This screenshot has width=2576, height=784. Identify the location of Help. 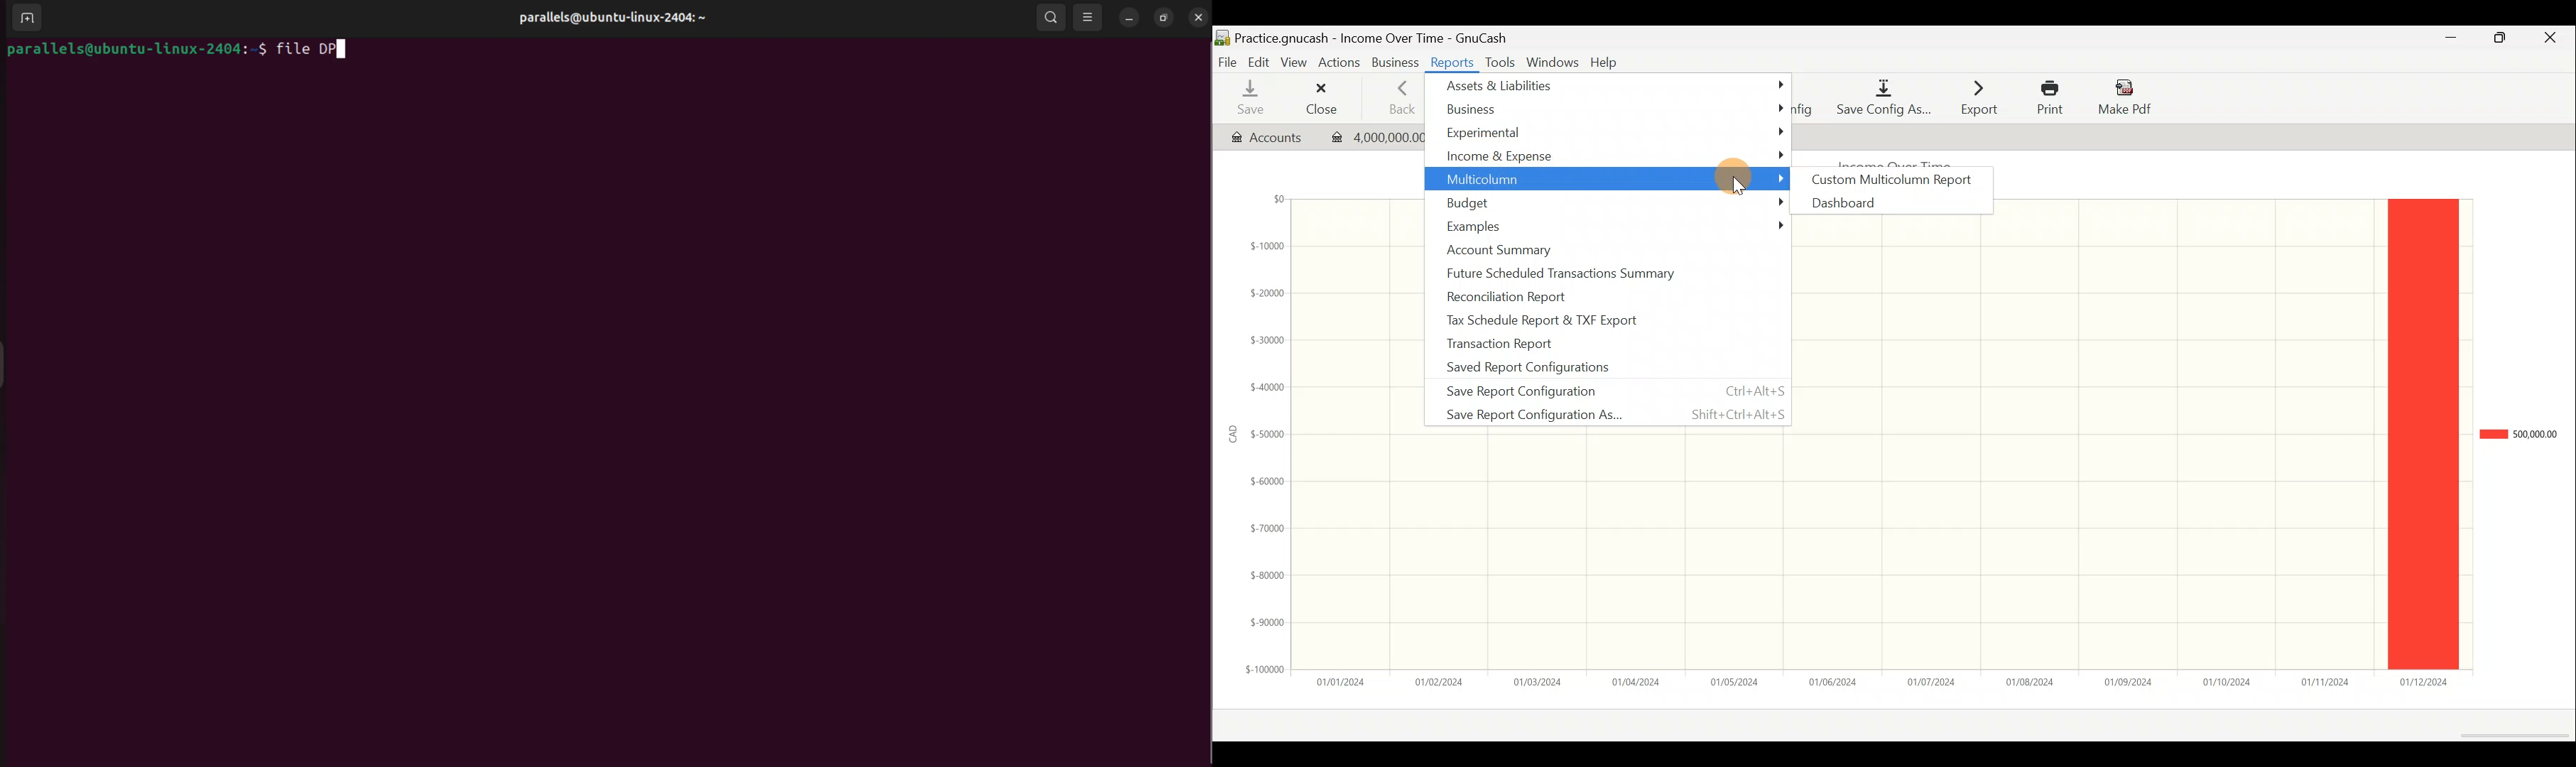
(1607, 60).